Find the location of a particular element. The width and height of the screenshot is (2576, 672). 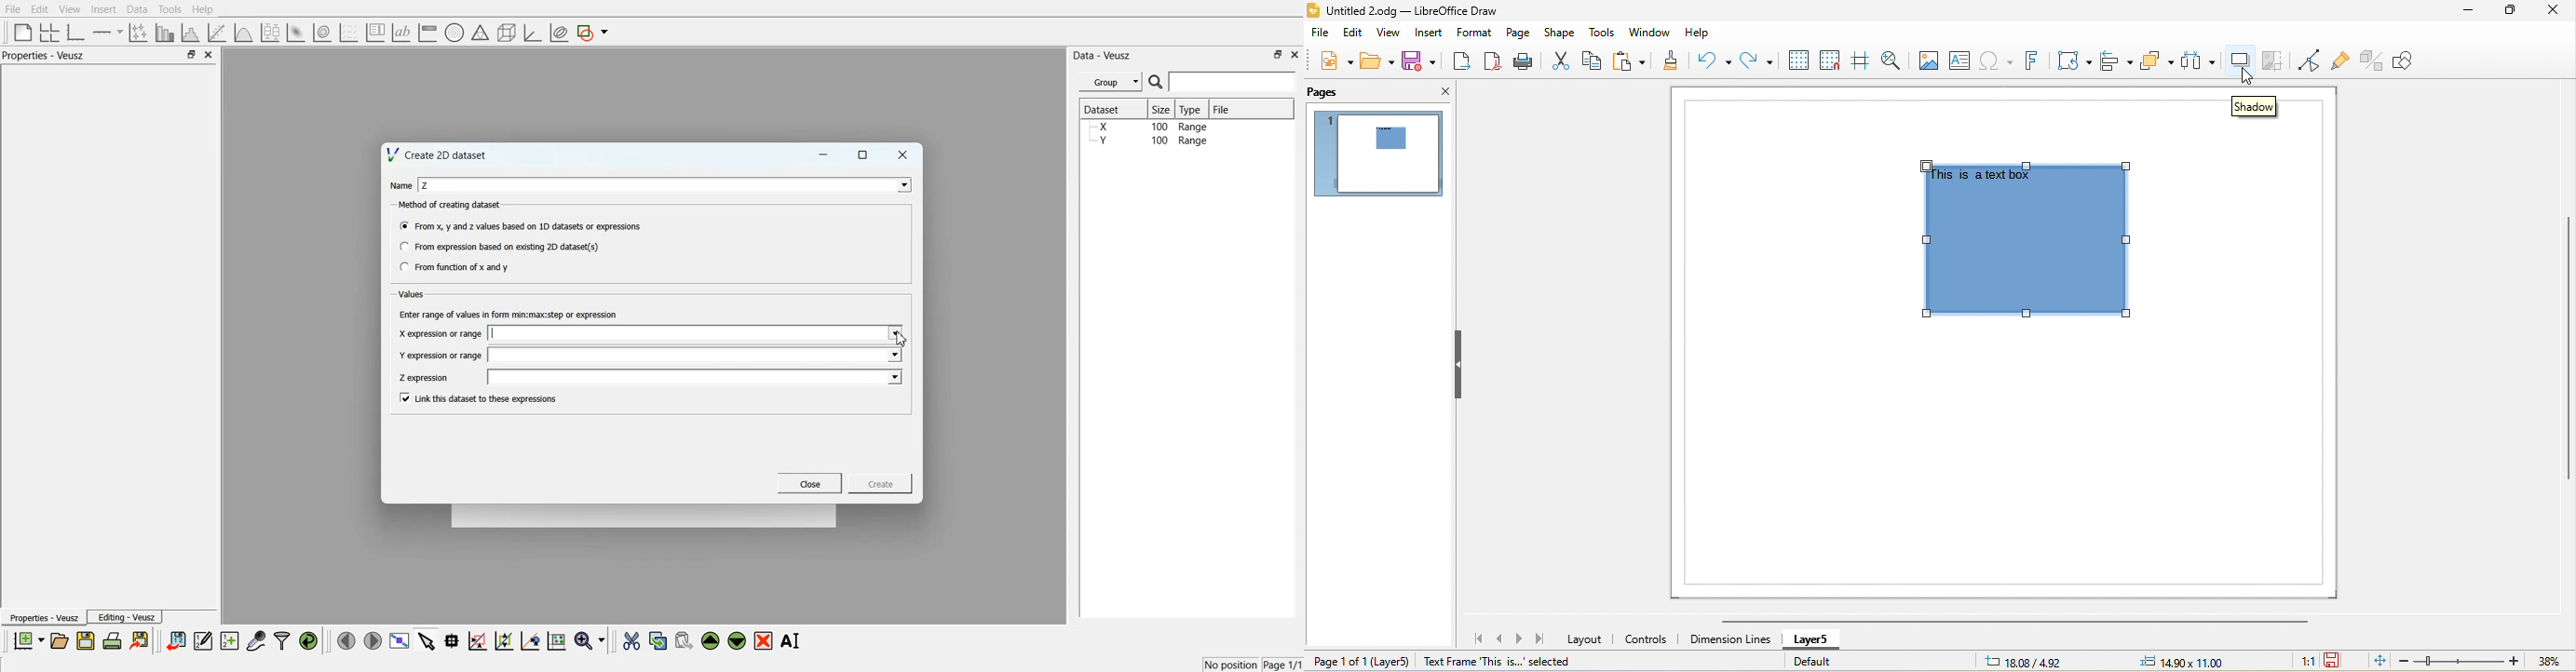

display grid is located at coordinates (1799, 60).